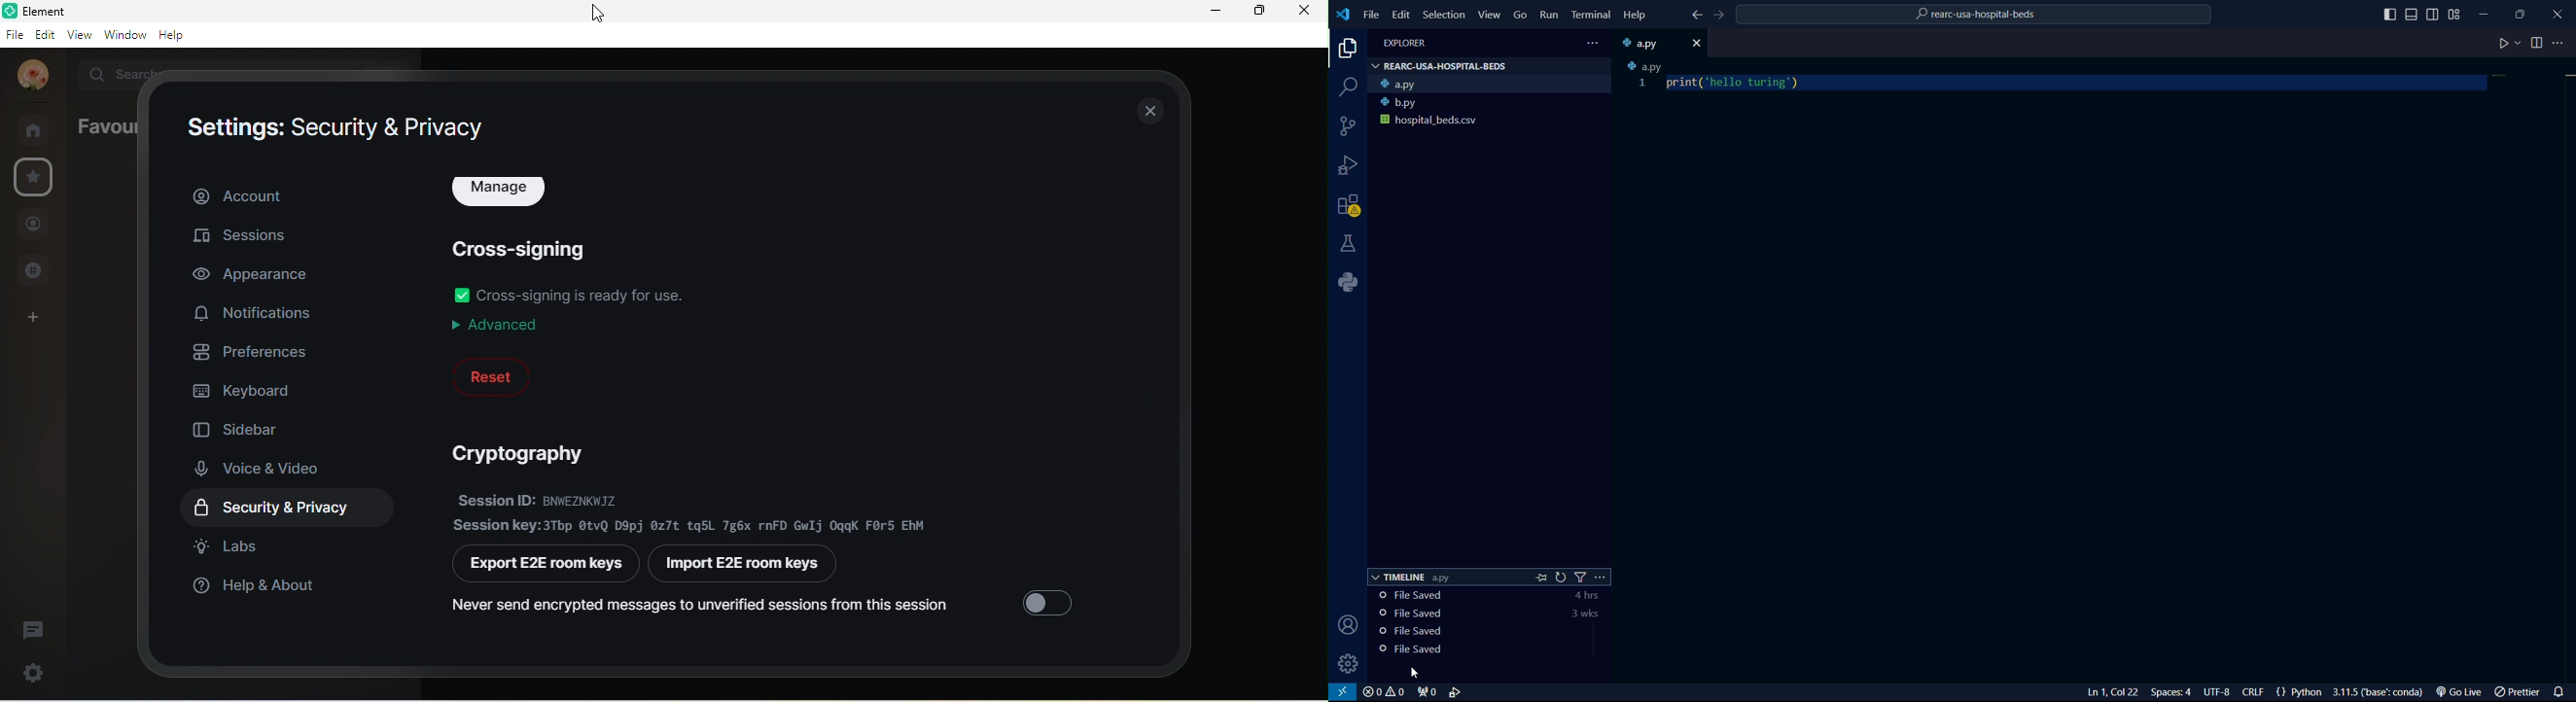 Image resolution: width=2576 pixels, height=728 pixels. Describe the element at coordinates (1694, 15) in the screenshot. I see `go back` at that location.